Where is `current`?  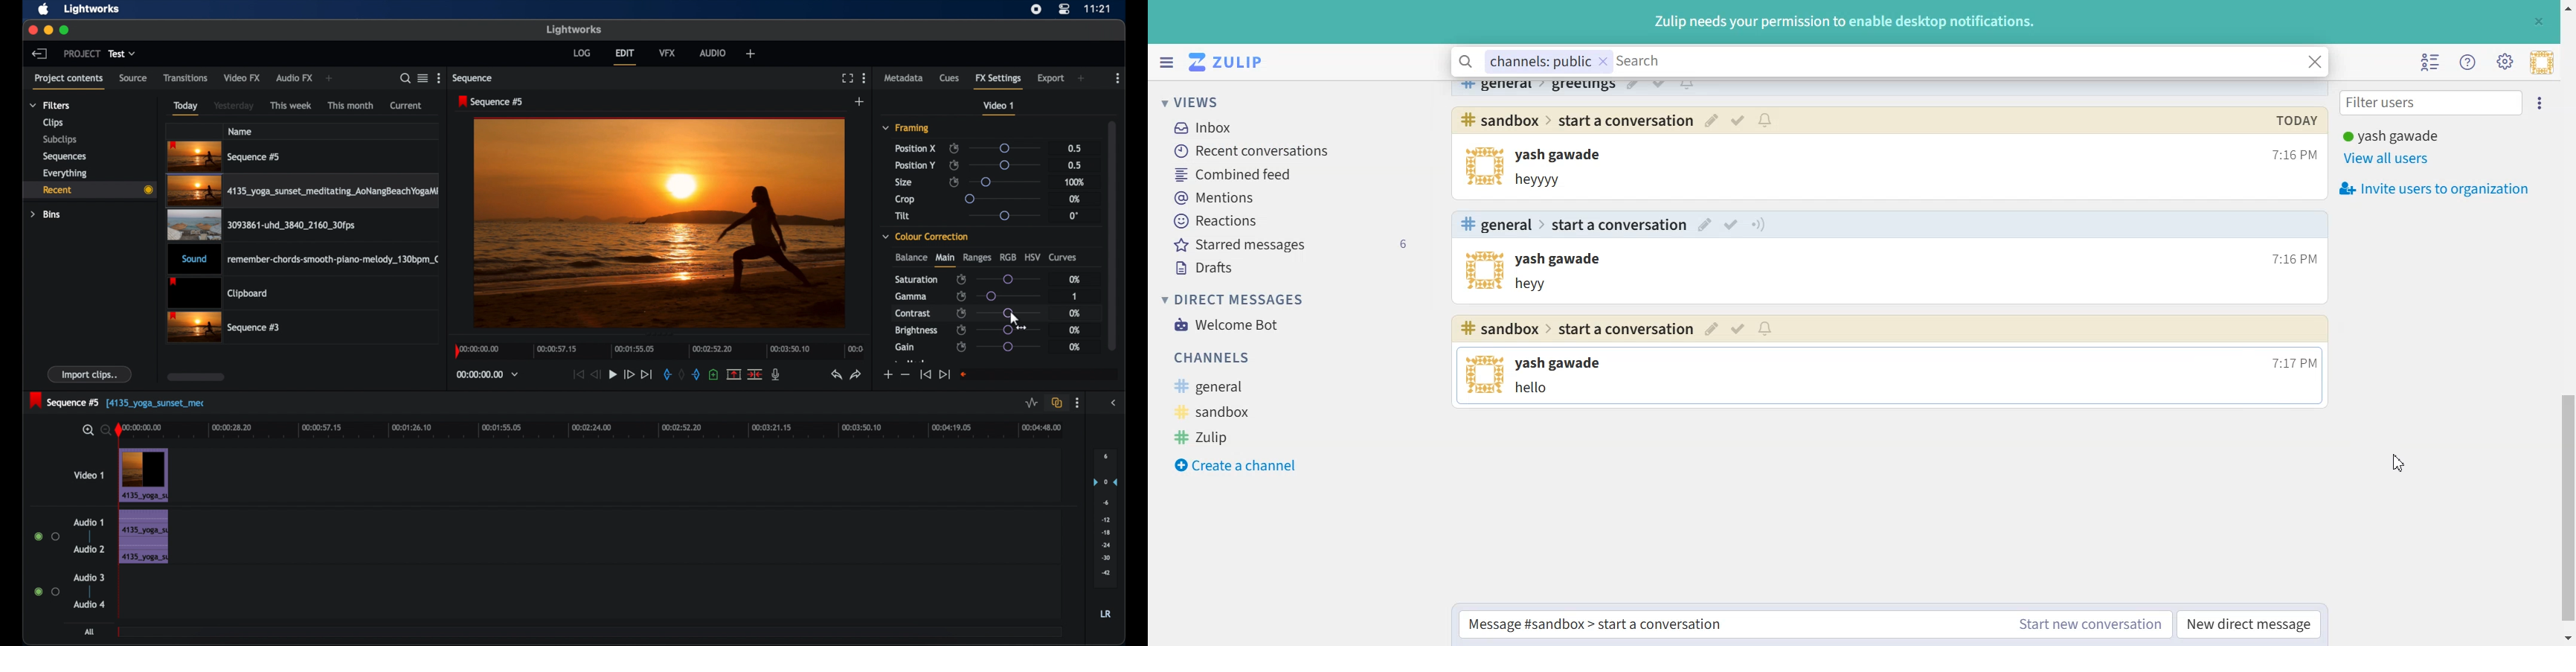
current is located at coordinates (406, 105).